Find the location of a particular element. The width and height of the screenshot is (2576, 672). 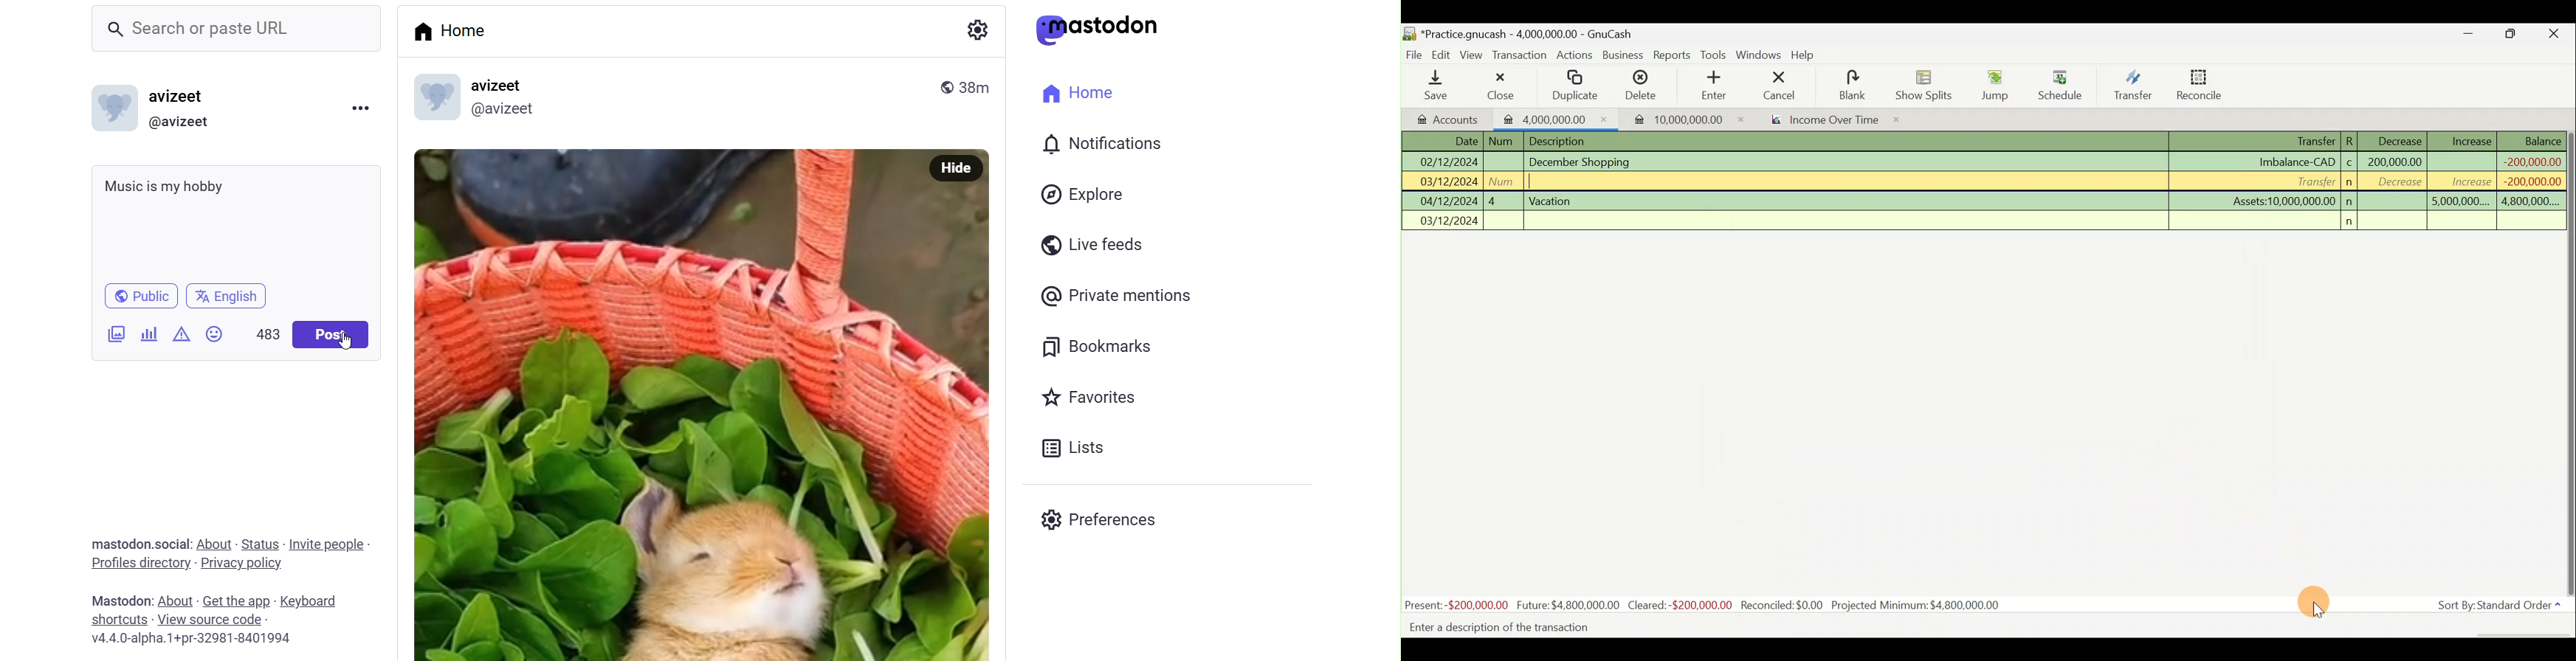

Keyboard is located at coordinates (314, 599).